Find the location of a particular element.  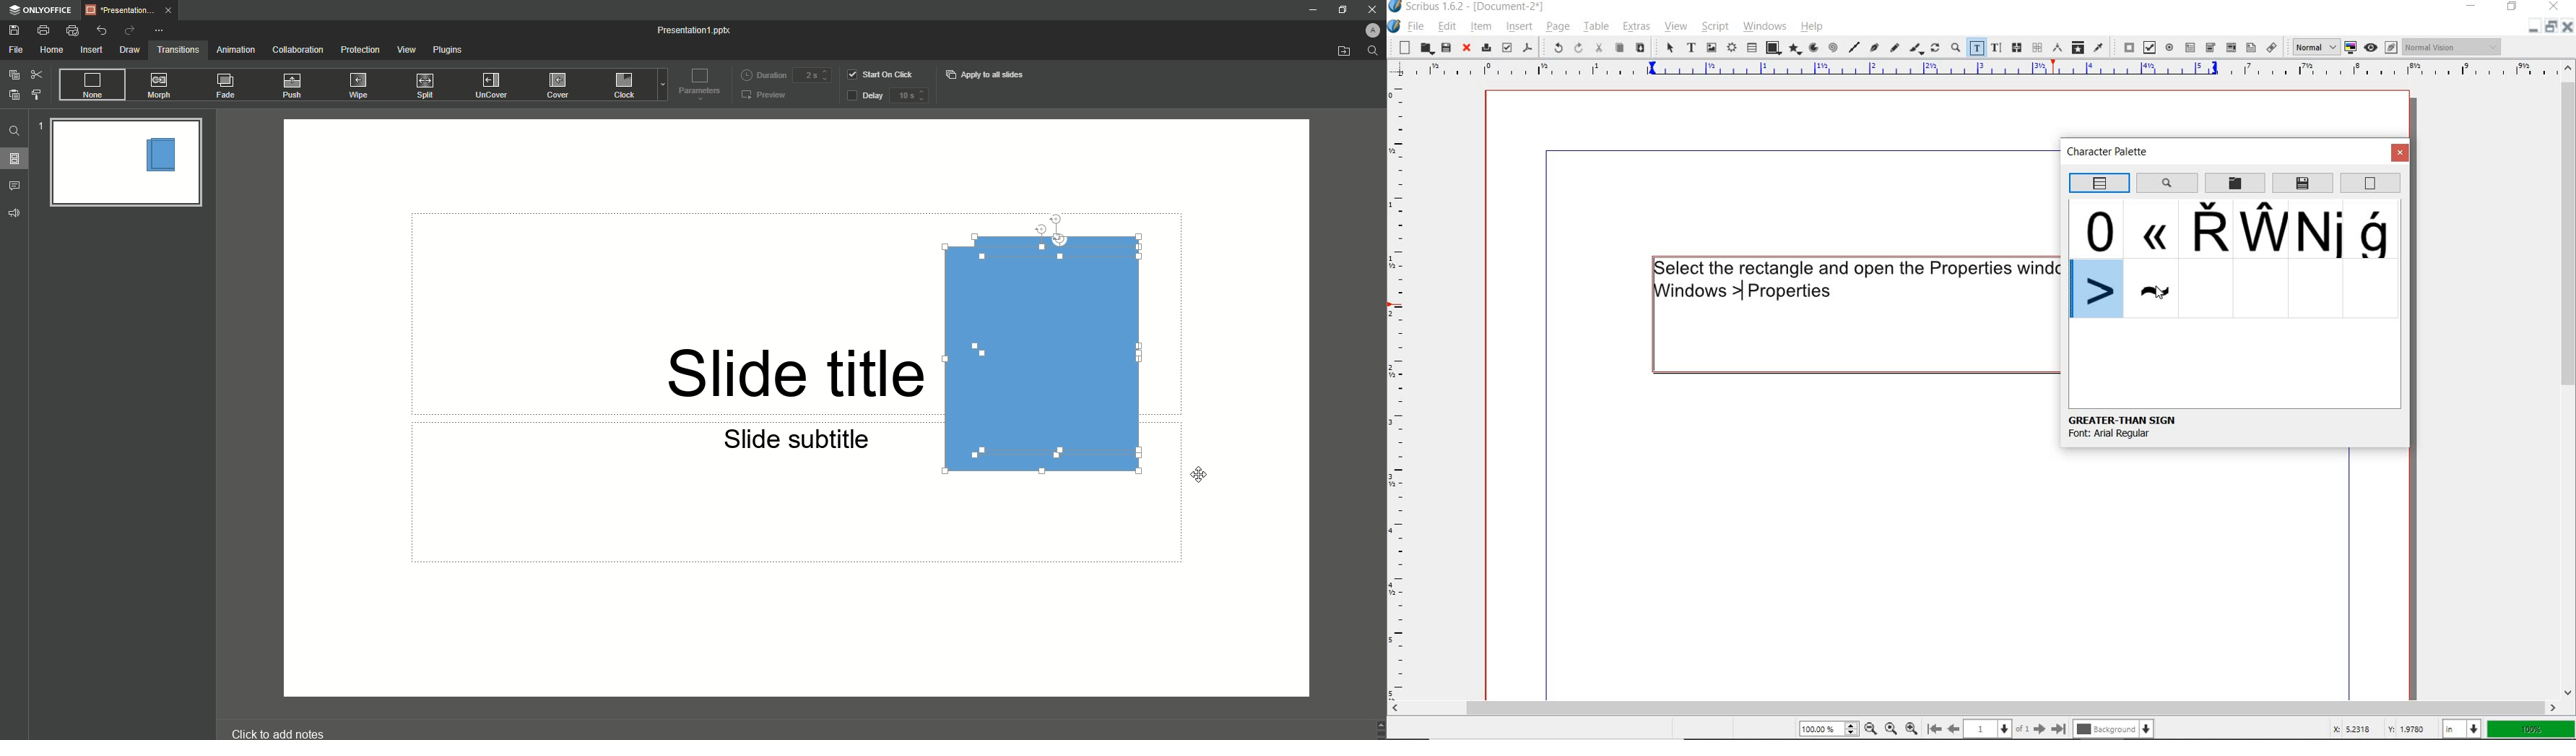

go to last [page is located at coordinates (2059, 728).